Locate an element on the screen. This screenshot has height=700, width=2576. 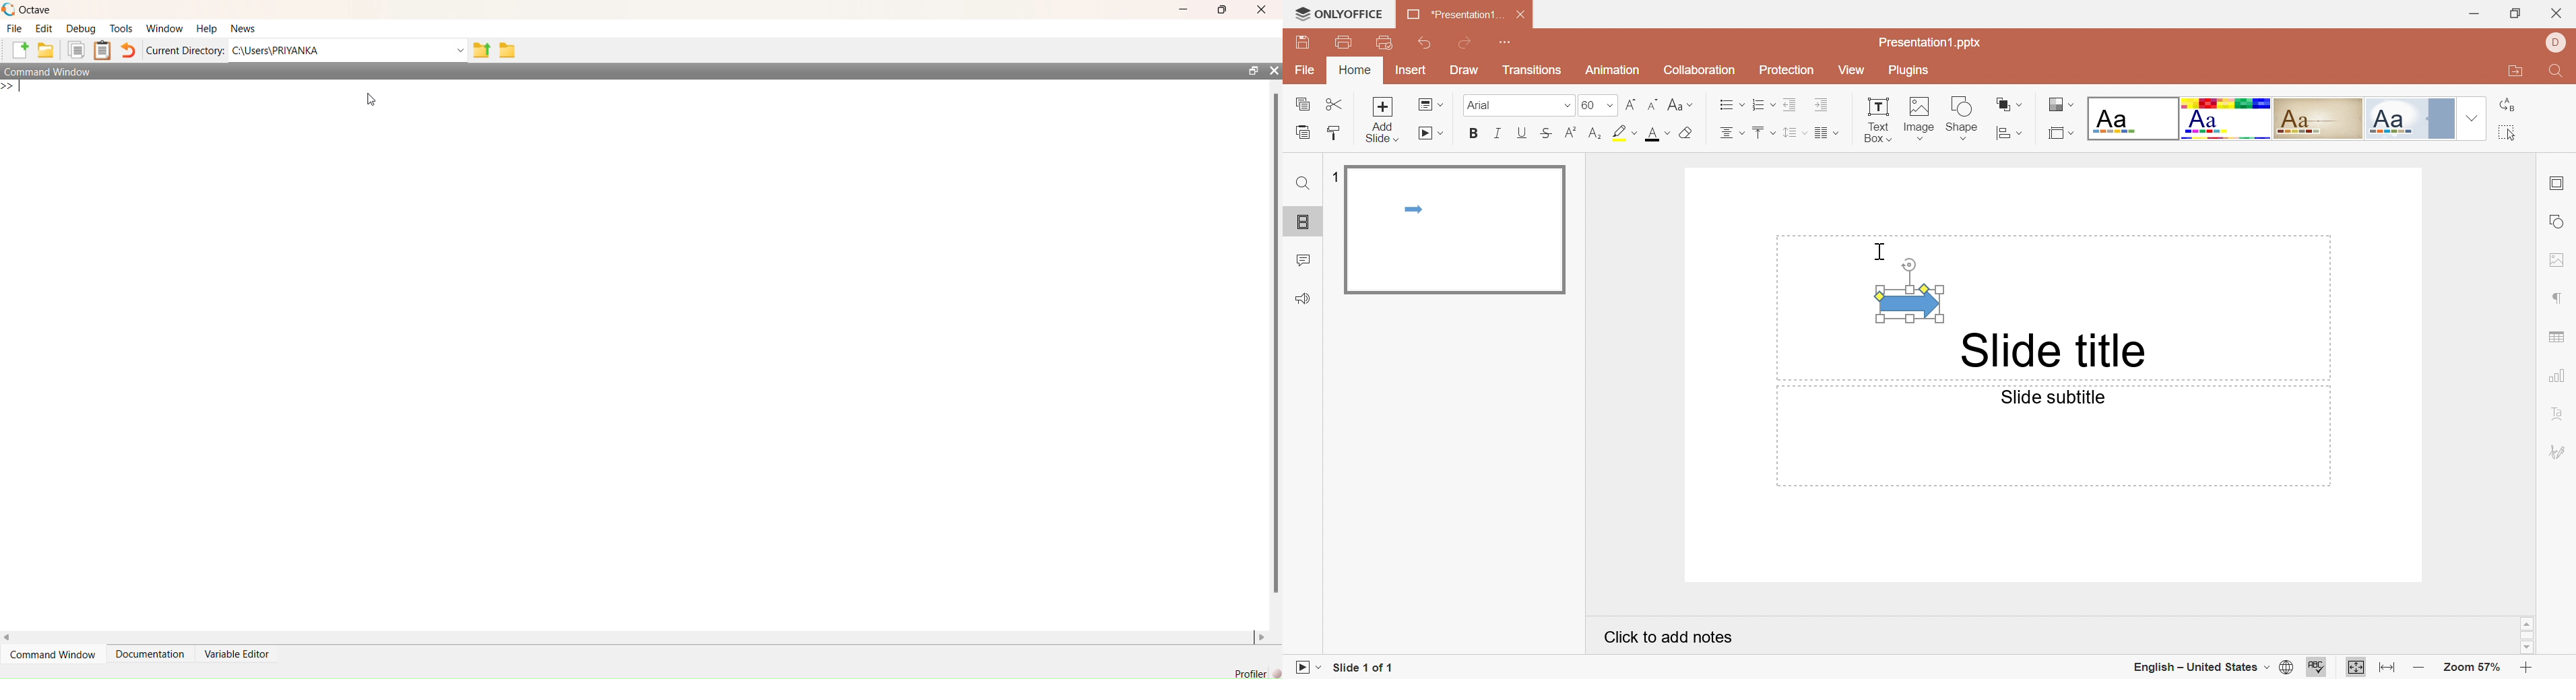
Shape settings is located at coordinates (2560, 221).